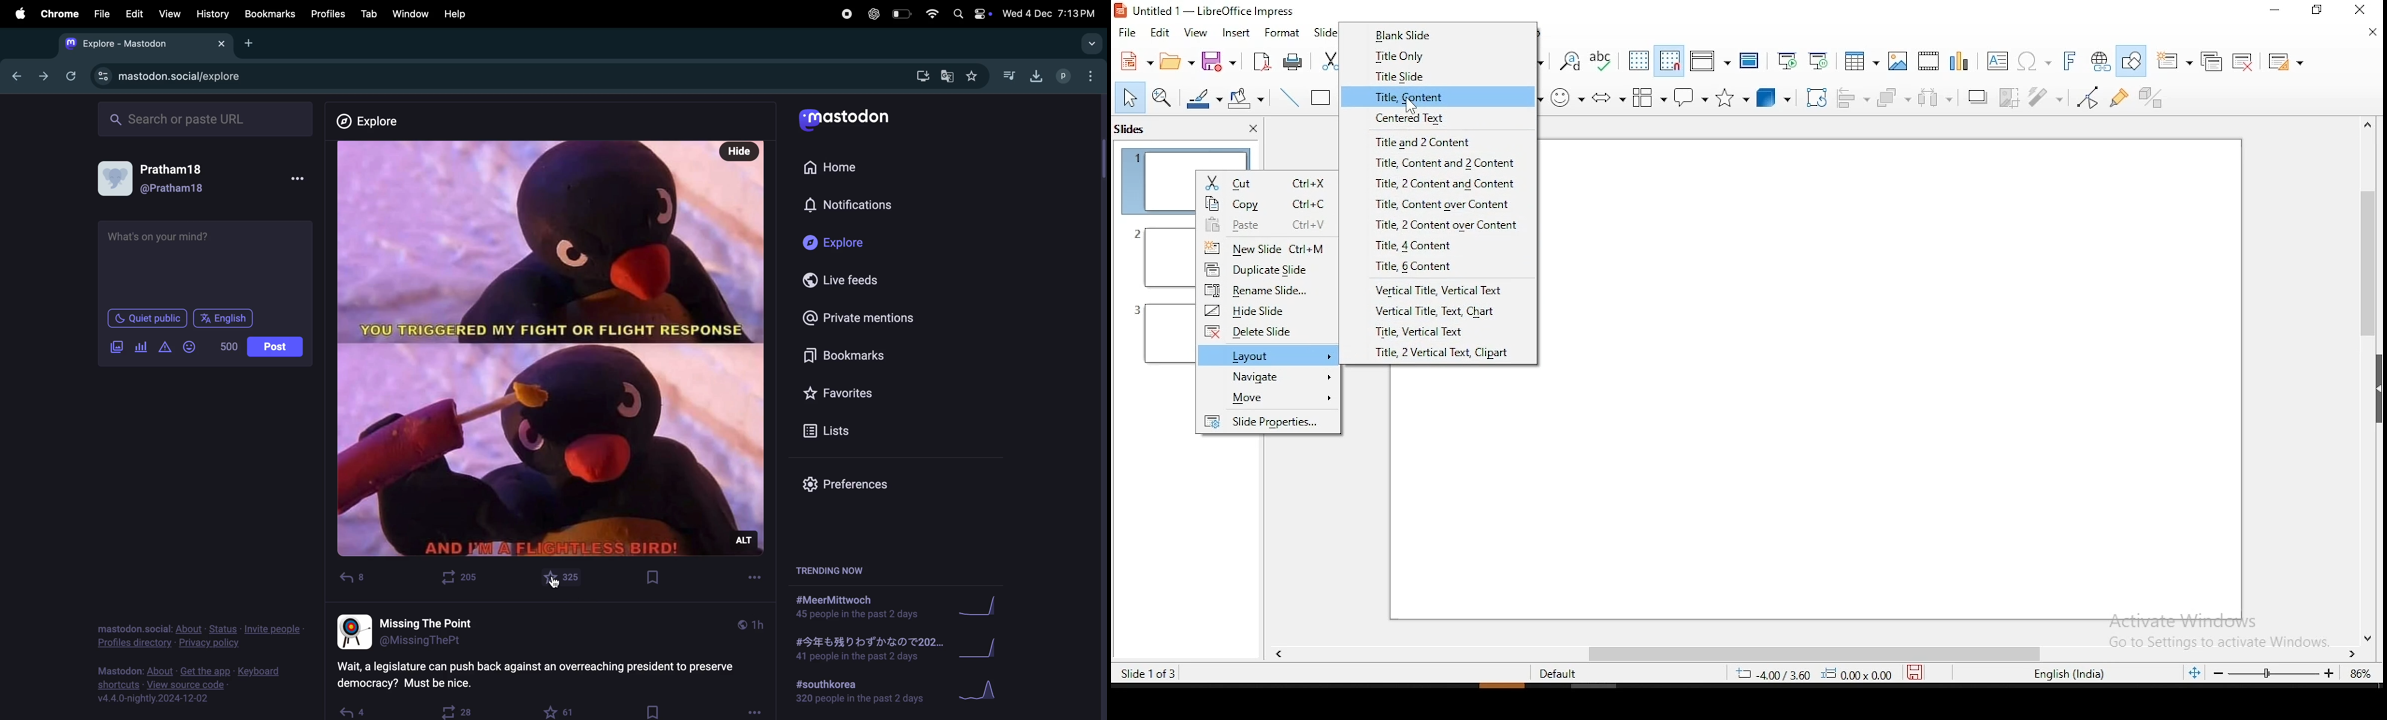  Describe the element at coordinates (1608, 99) in the screenshot. I see `` at that location.